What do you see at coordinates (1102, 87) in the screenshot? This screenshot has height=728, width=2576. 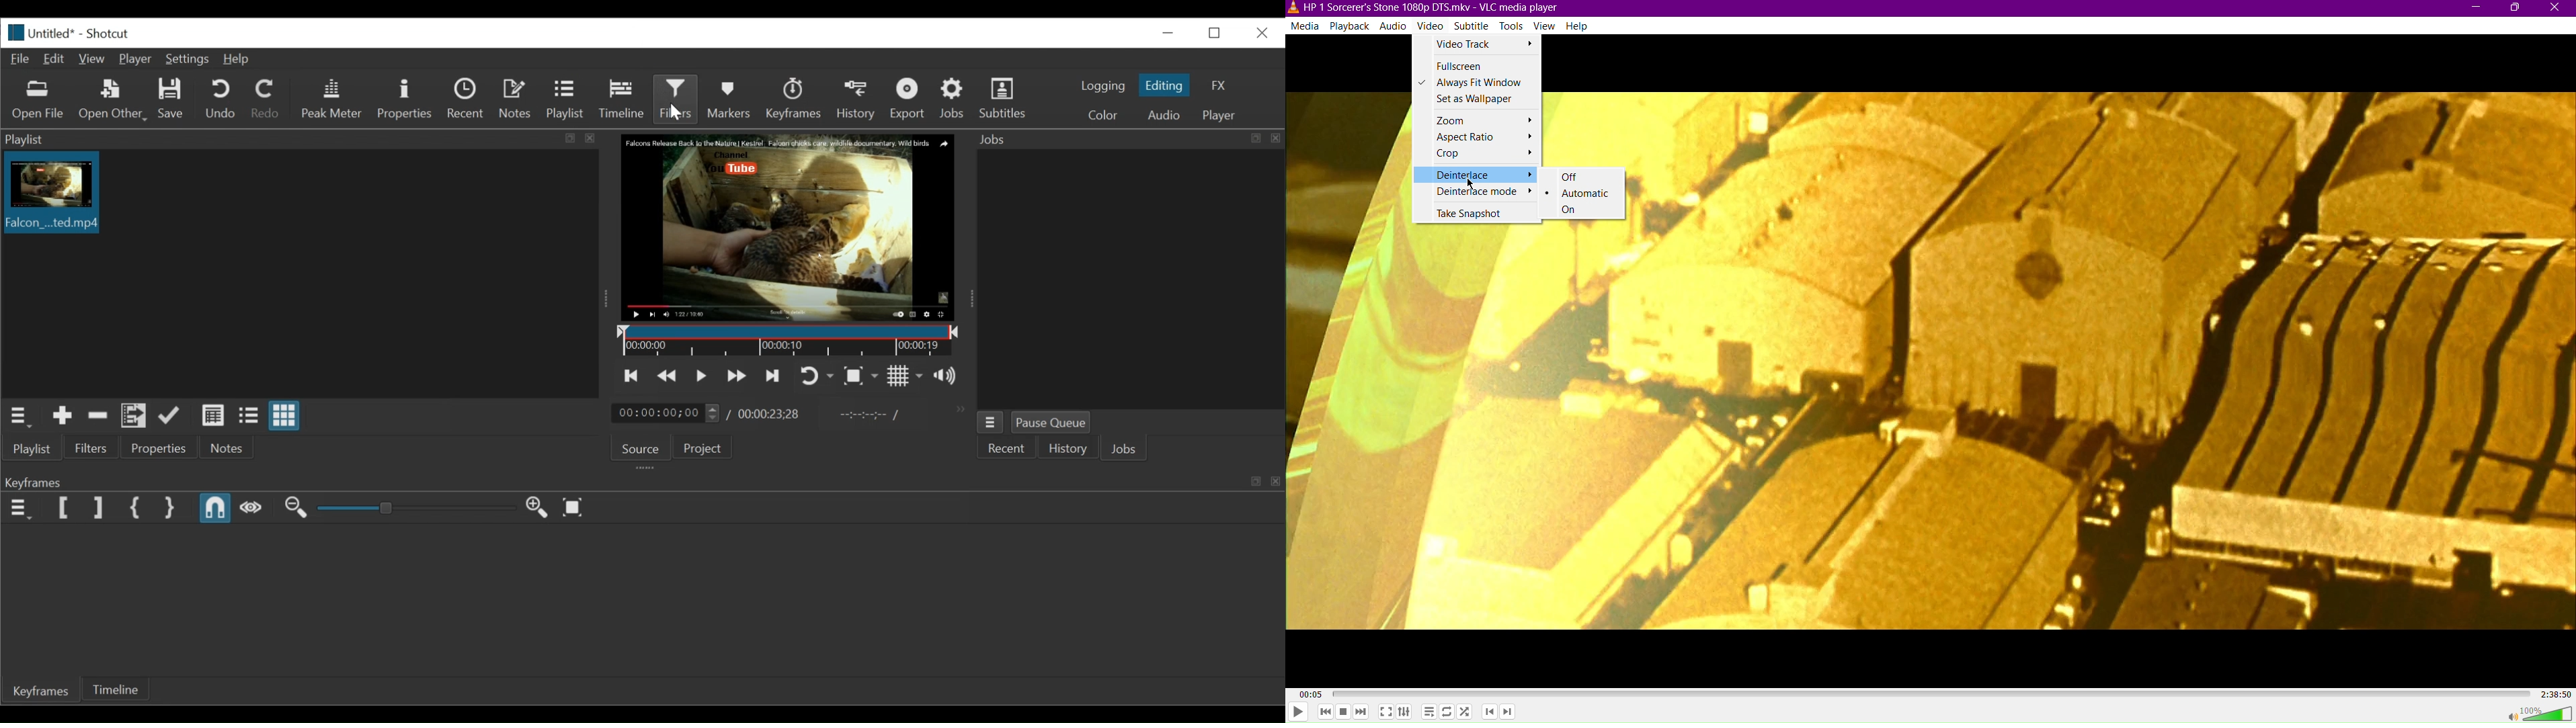 I see `logging` at bounding box center [1102, 87].